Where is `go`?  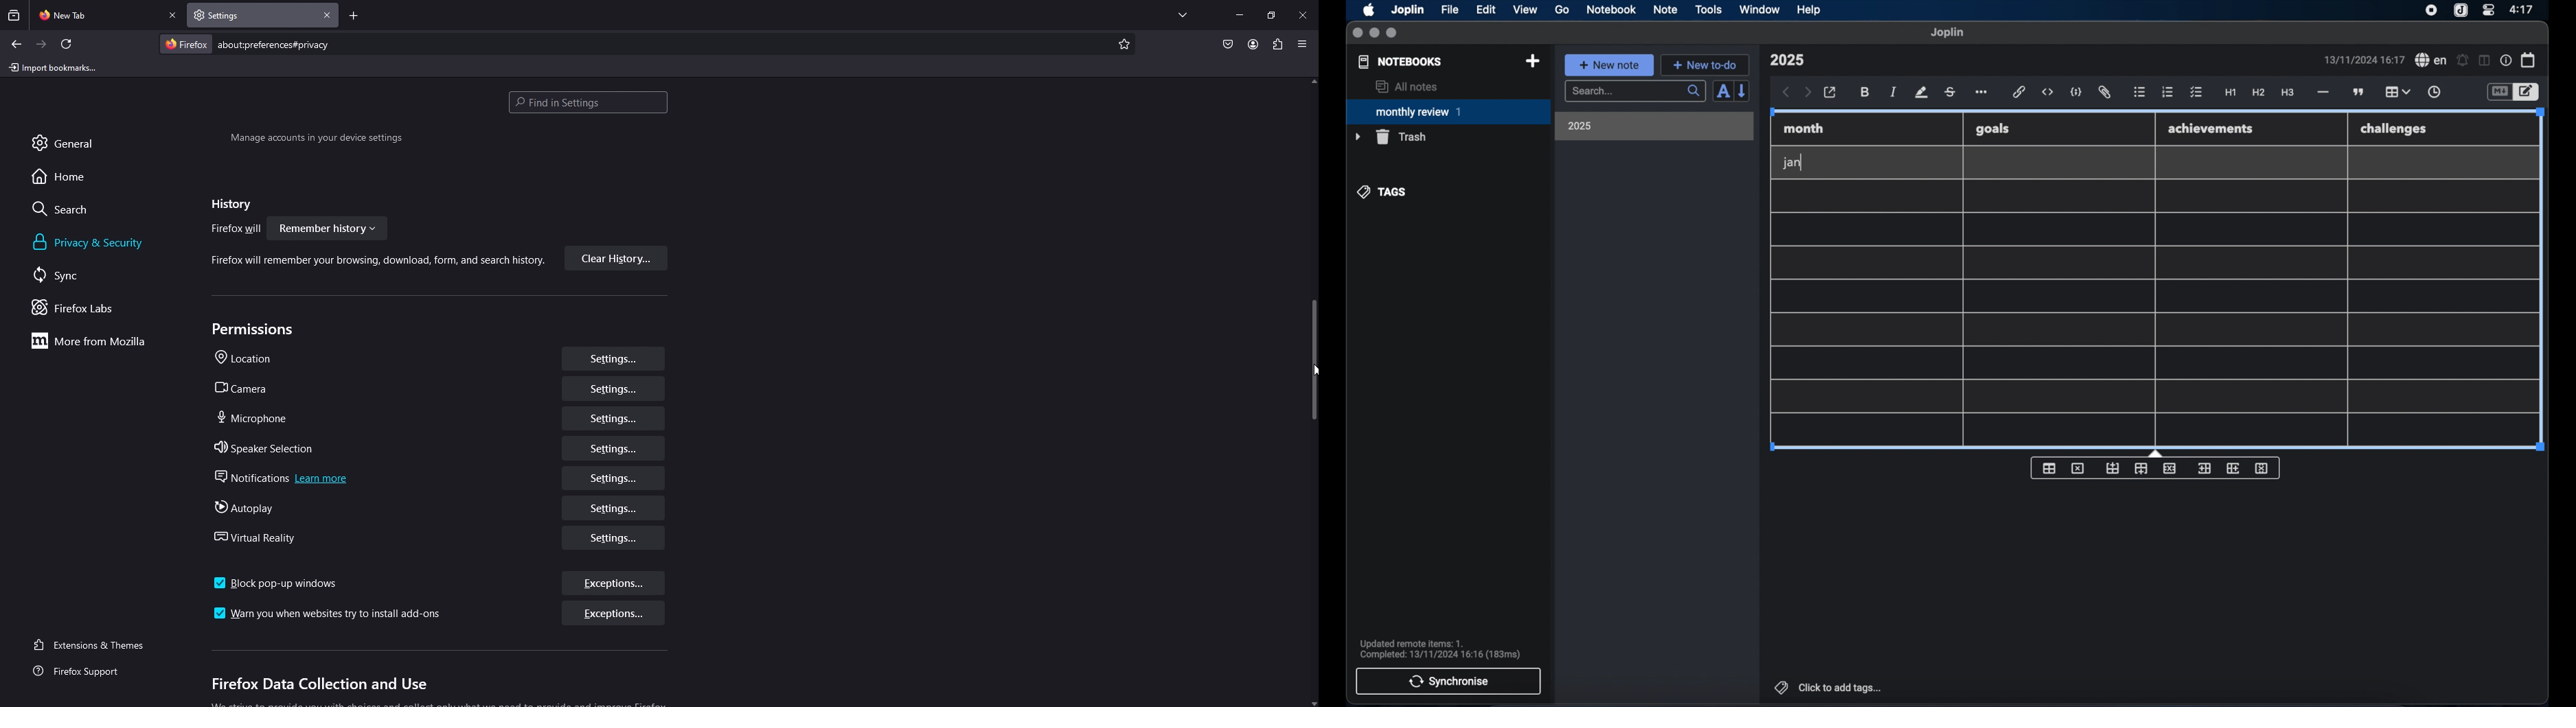 go is located at coordinates (1562, 9).